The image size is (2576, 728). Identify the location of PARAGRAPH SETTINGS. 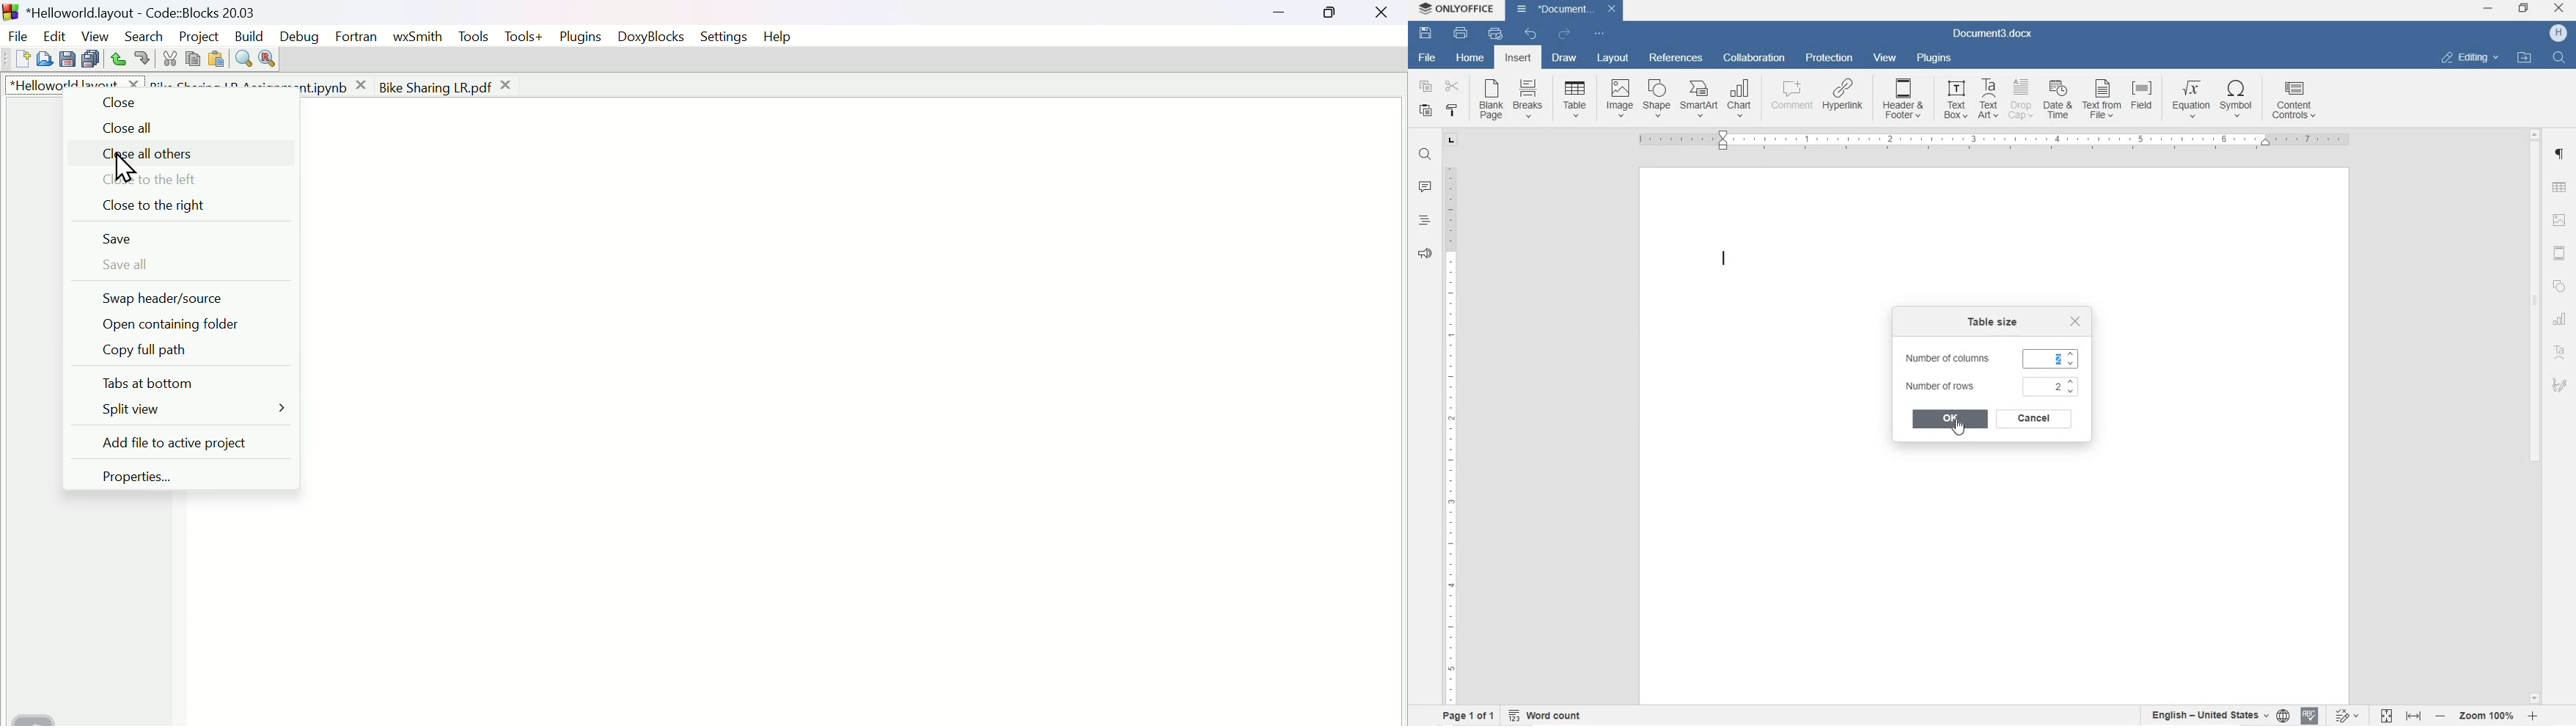
(2561, 156).